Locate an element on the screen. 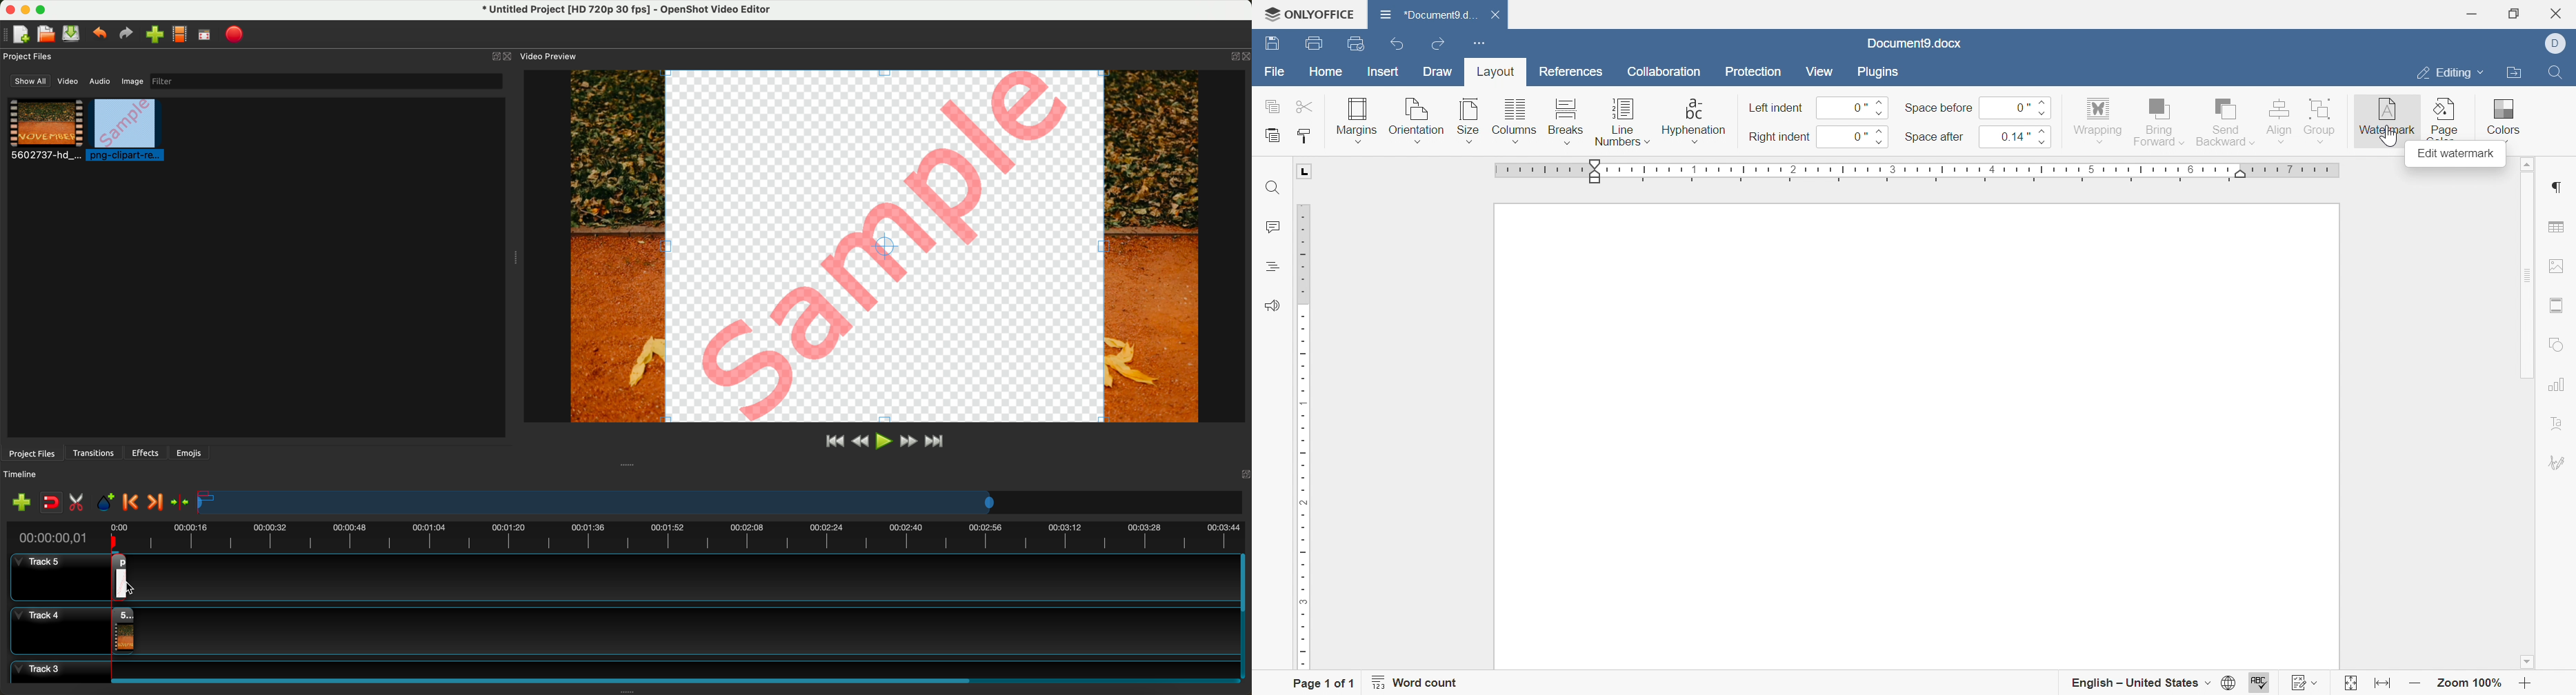 This screenshot has width=2576, height=700. watermark is located at coordinates (2386, 117).